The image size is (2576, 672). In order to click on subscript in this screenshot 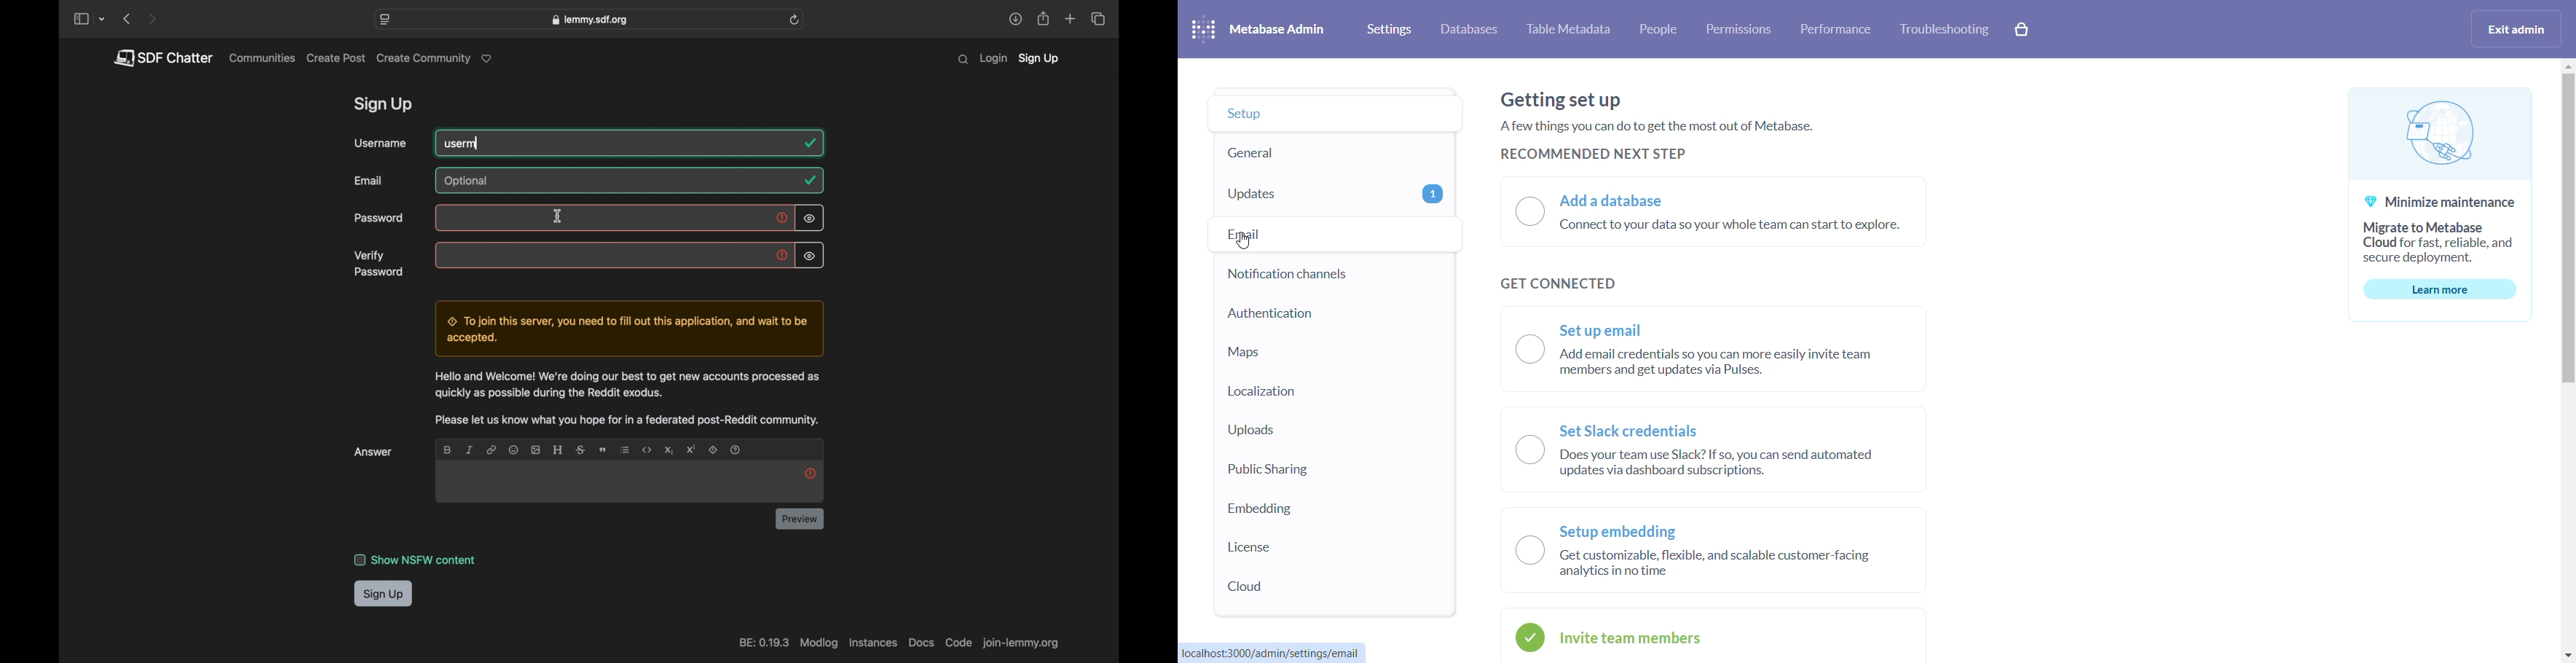, I will do `click(669, 451)`.